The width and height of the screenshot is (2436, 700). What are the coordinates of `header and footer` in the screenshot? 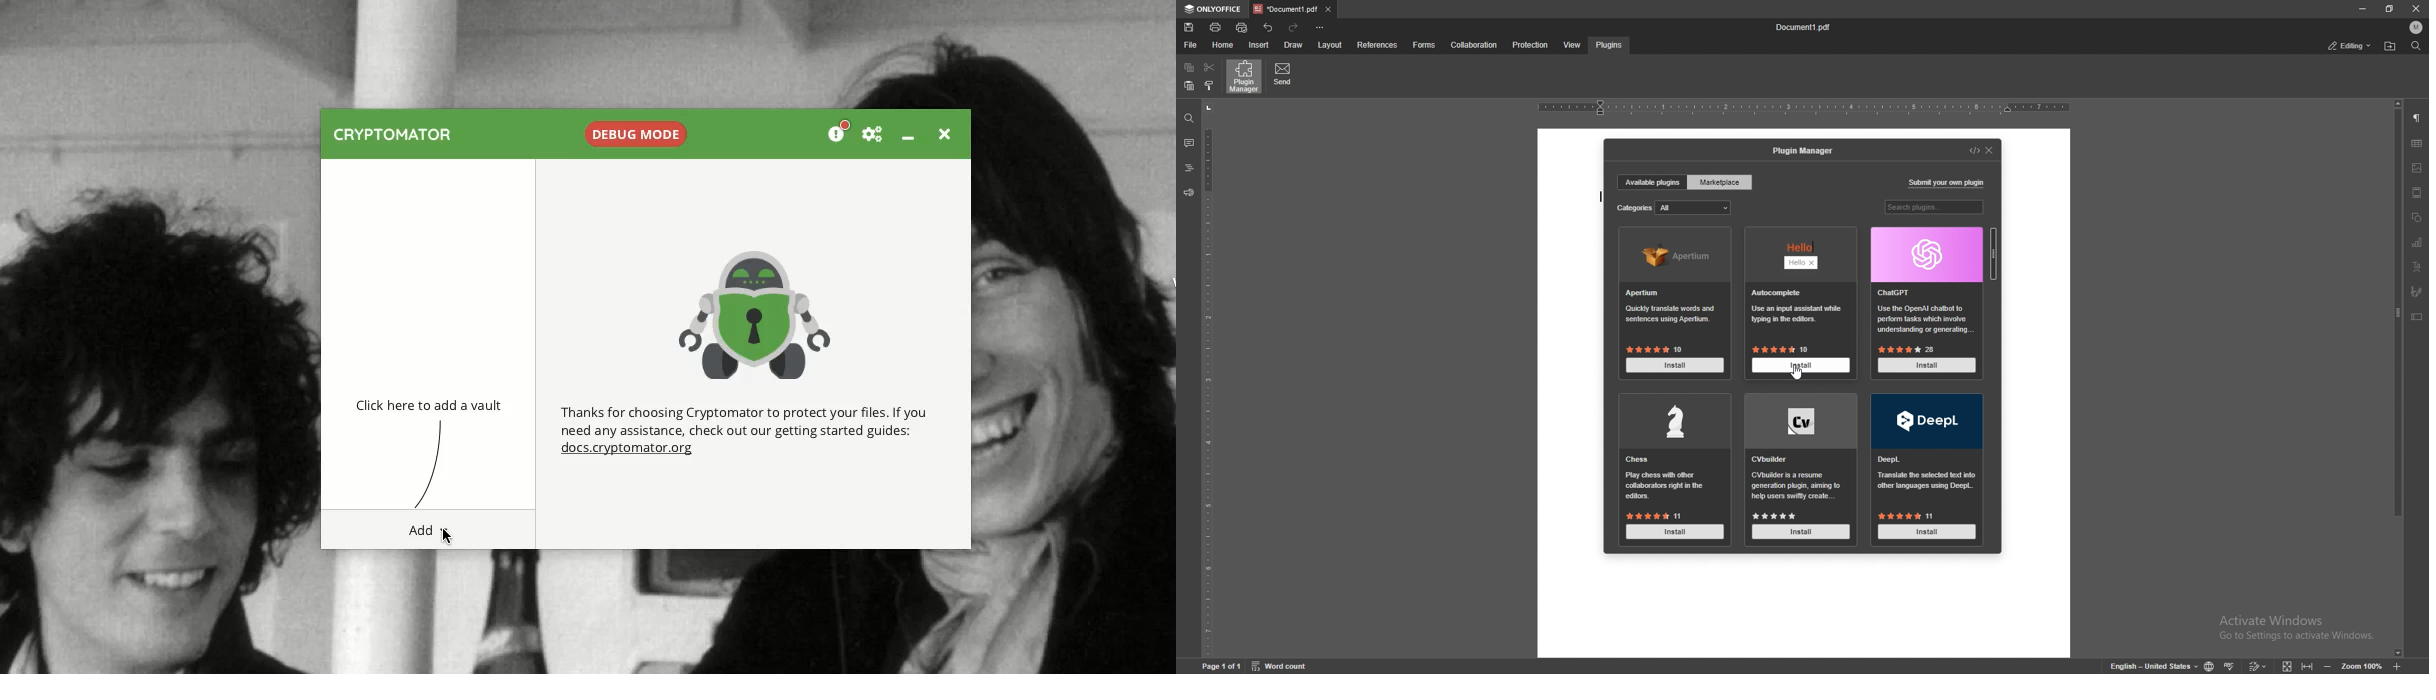 It's located at (2419, 192).